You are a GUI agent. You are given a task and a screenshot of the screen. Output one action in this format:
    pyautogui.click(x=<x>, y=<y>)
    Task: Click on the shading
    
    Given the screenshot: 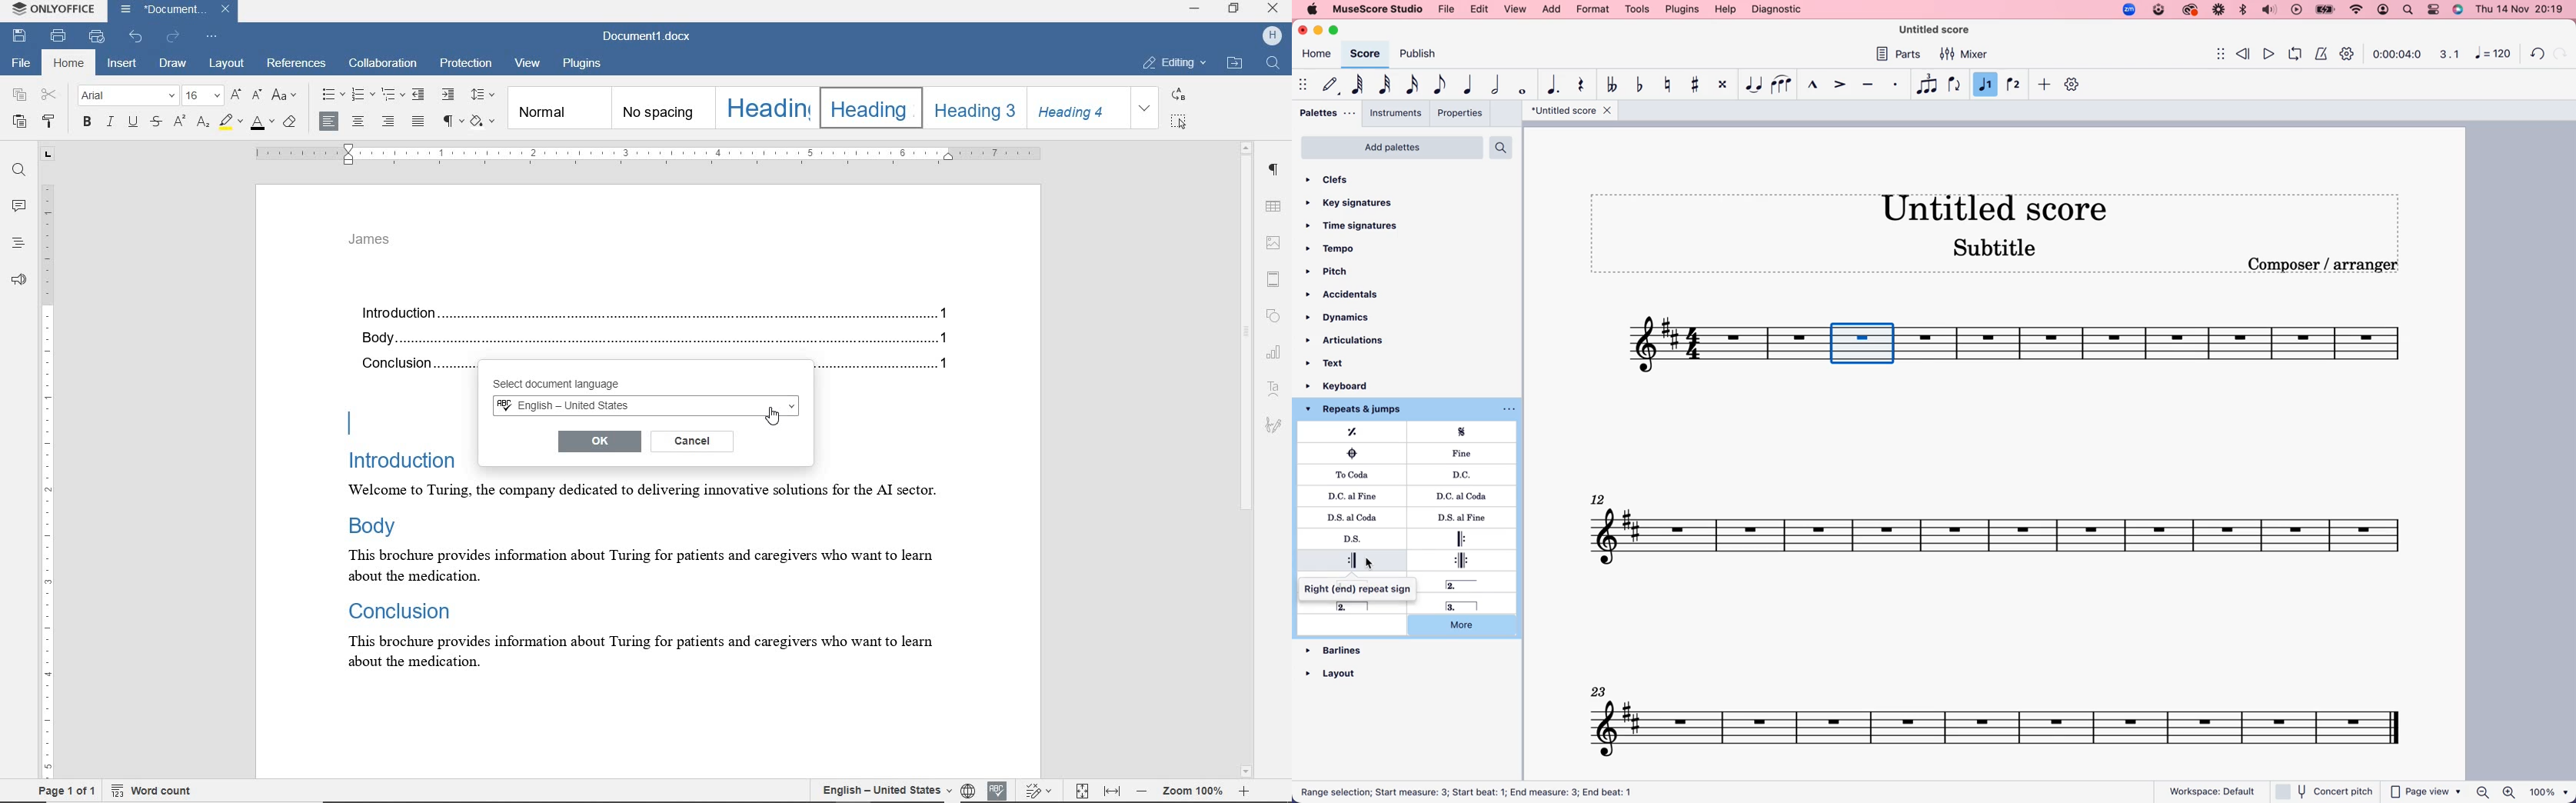 What is the action you would take?
    pyautogui.click(x=485, y=121)
    